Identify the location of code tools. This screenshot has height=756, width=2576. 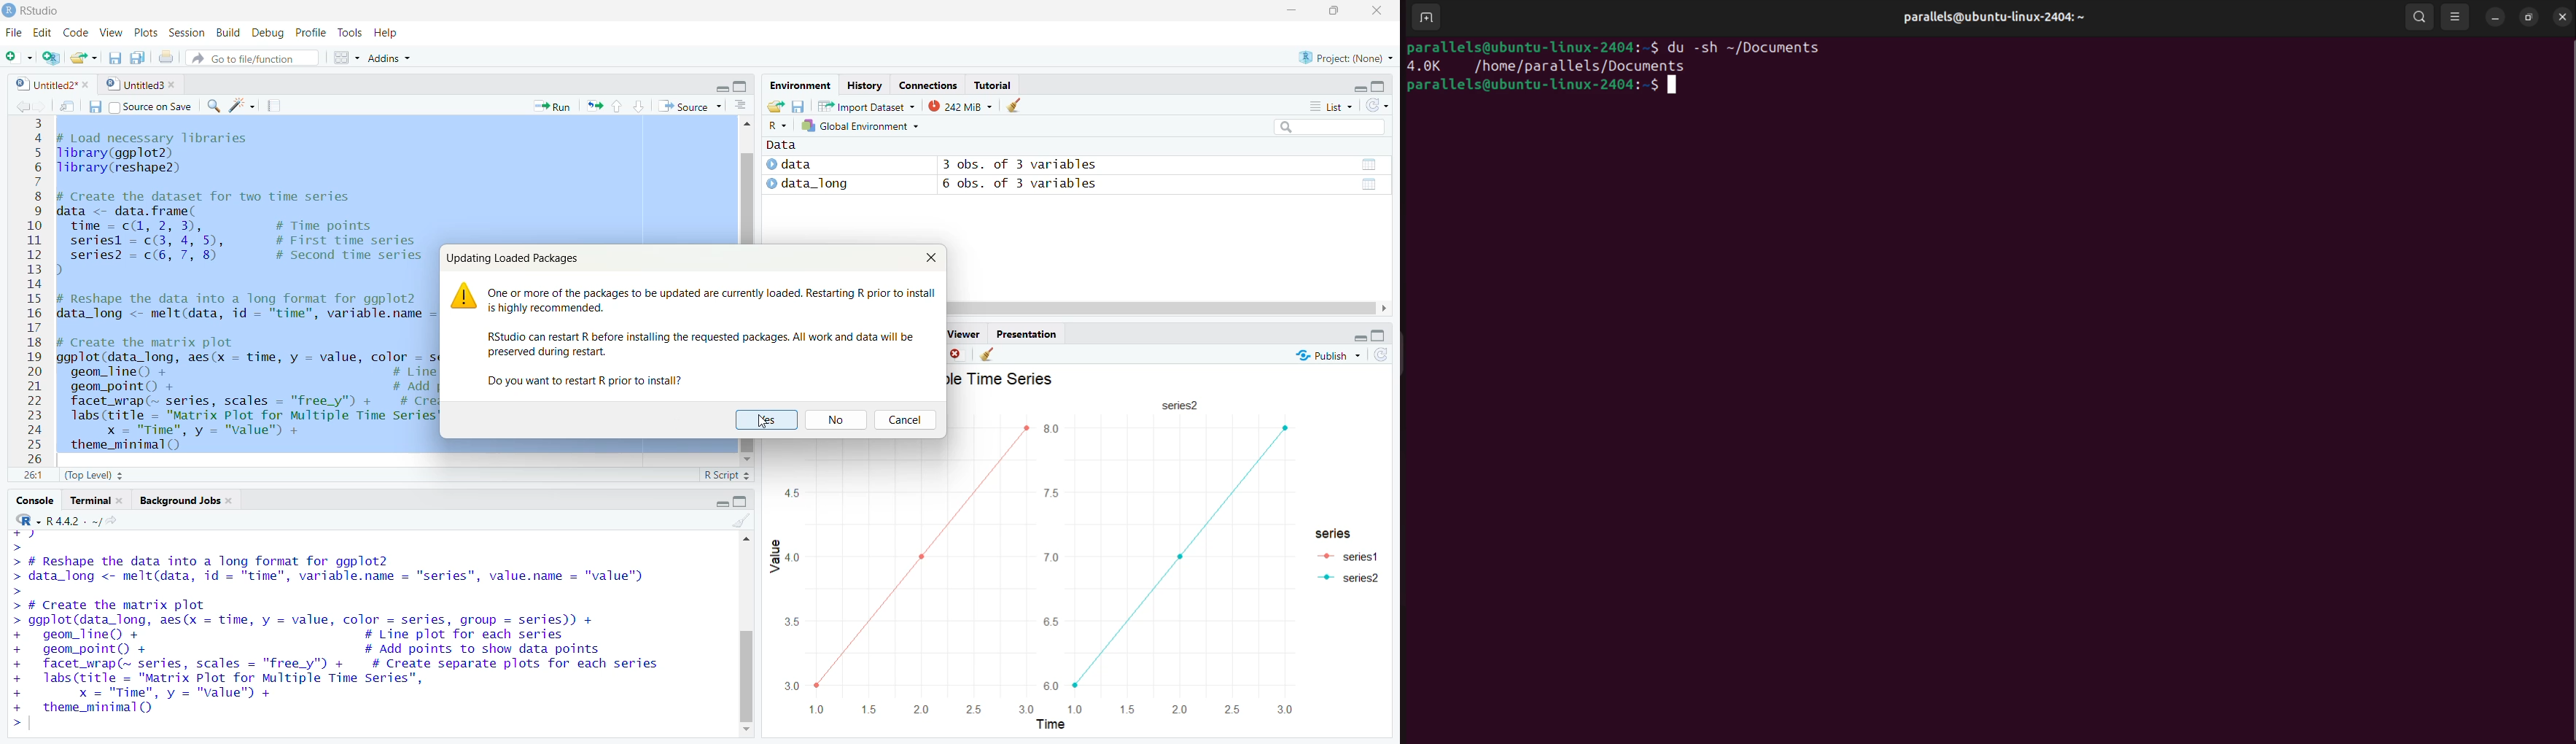
(242, 106).